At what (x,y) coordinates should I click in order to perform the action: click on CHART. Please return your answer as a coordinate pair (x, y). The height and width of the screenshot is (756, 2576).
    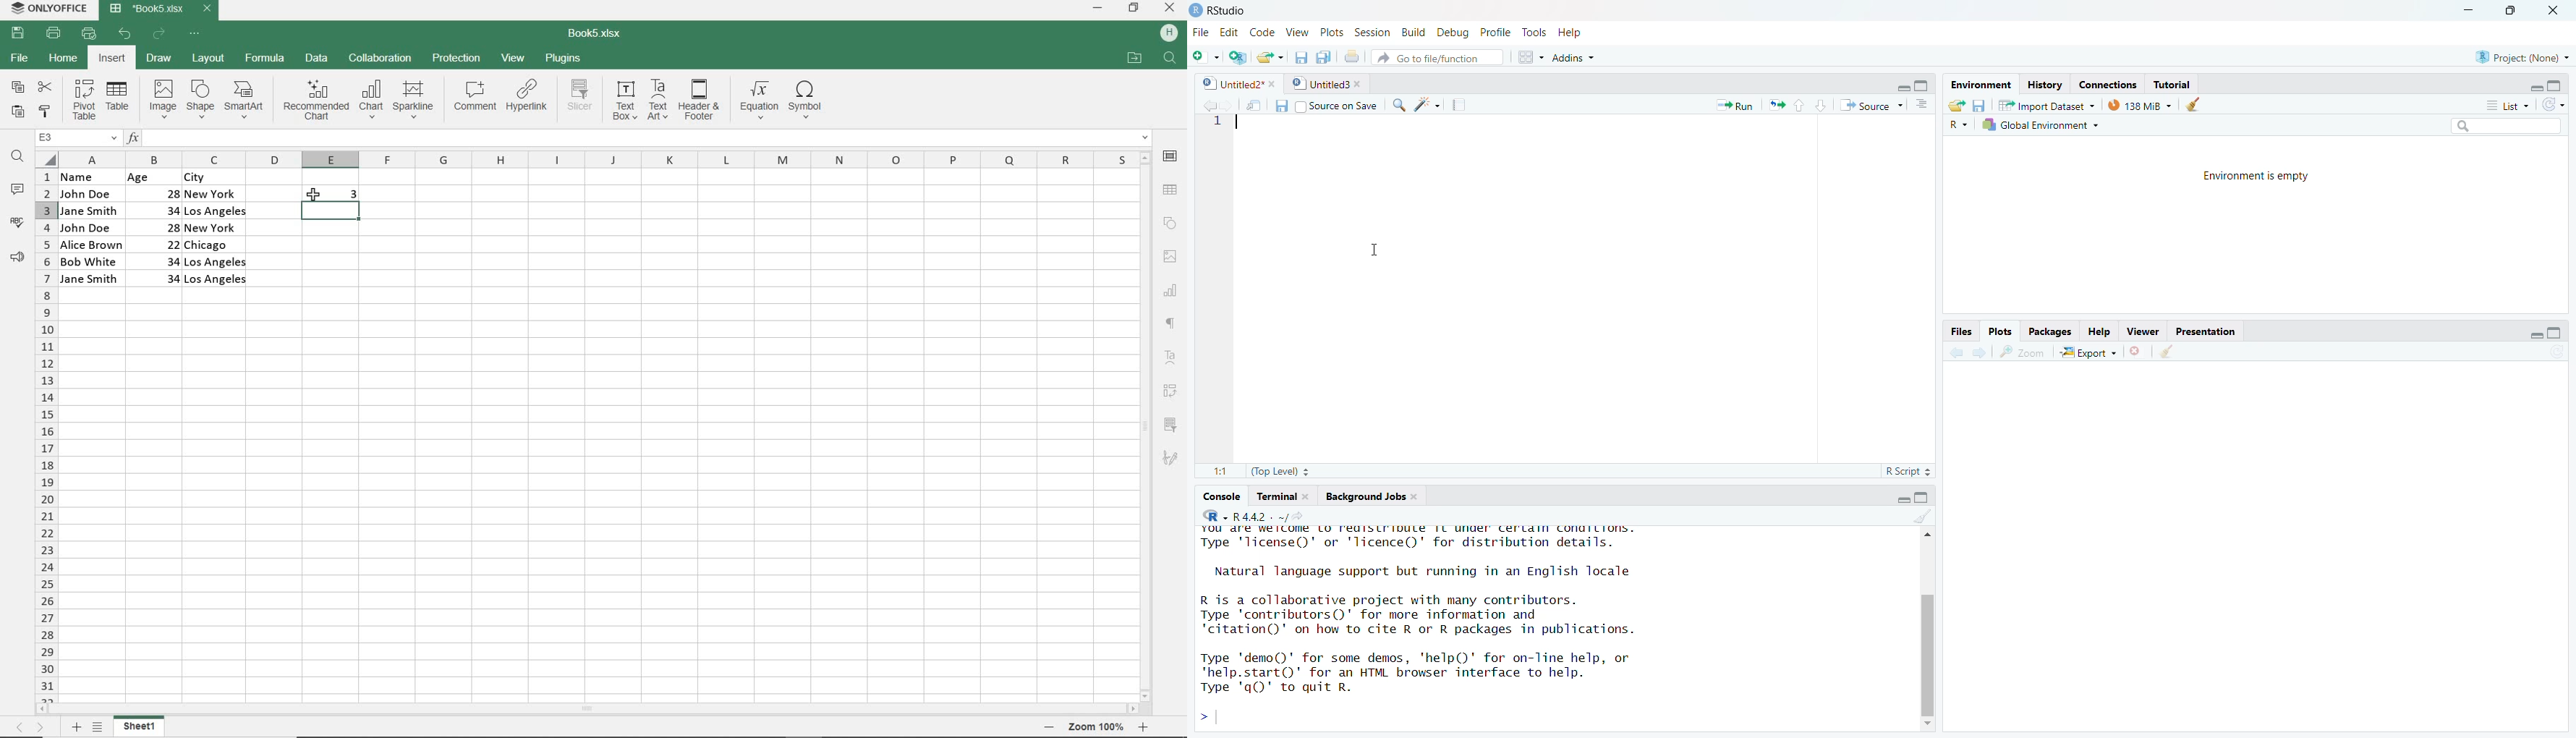
    Looking at the image, I should click on (1170, 290).